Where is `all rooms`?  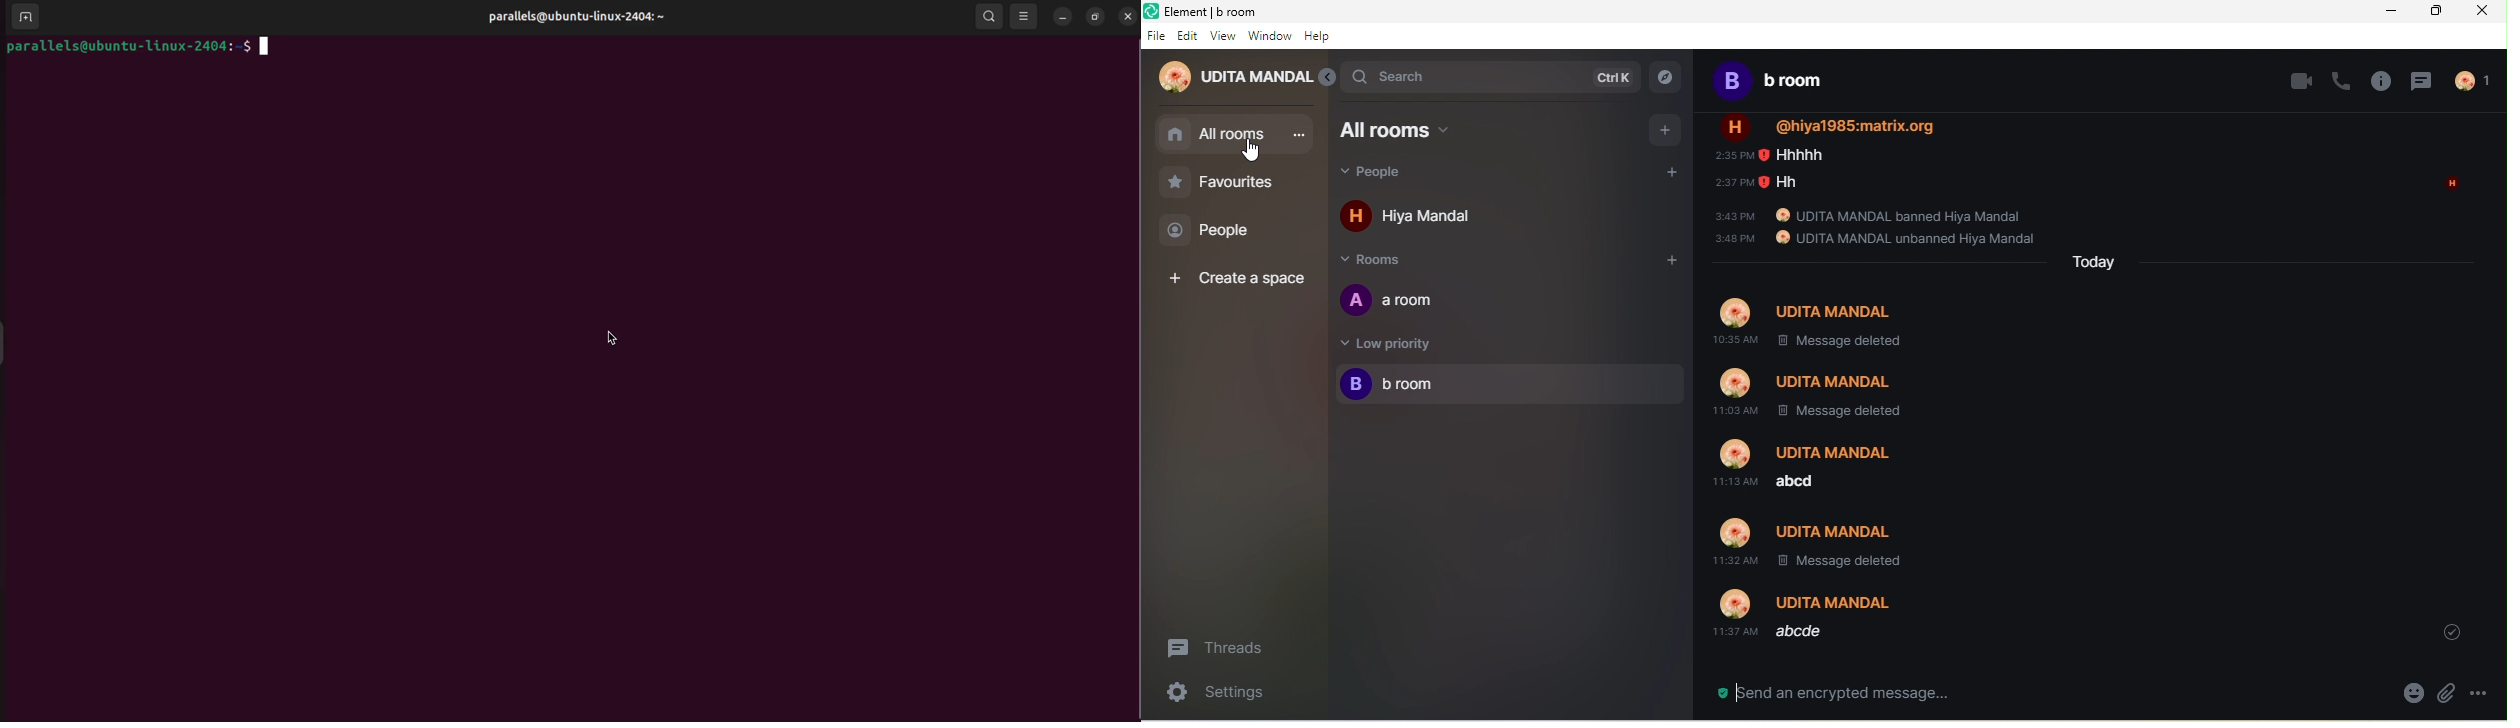
all rooms is located at coordinates (1235, 134).